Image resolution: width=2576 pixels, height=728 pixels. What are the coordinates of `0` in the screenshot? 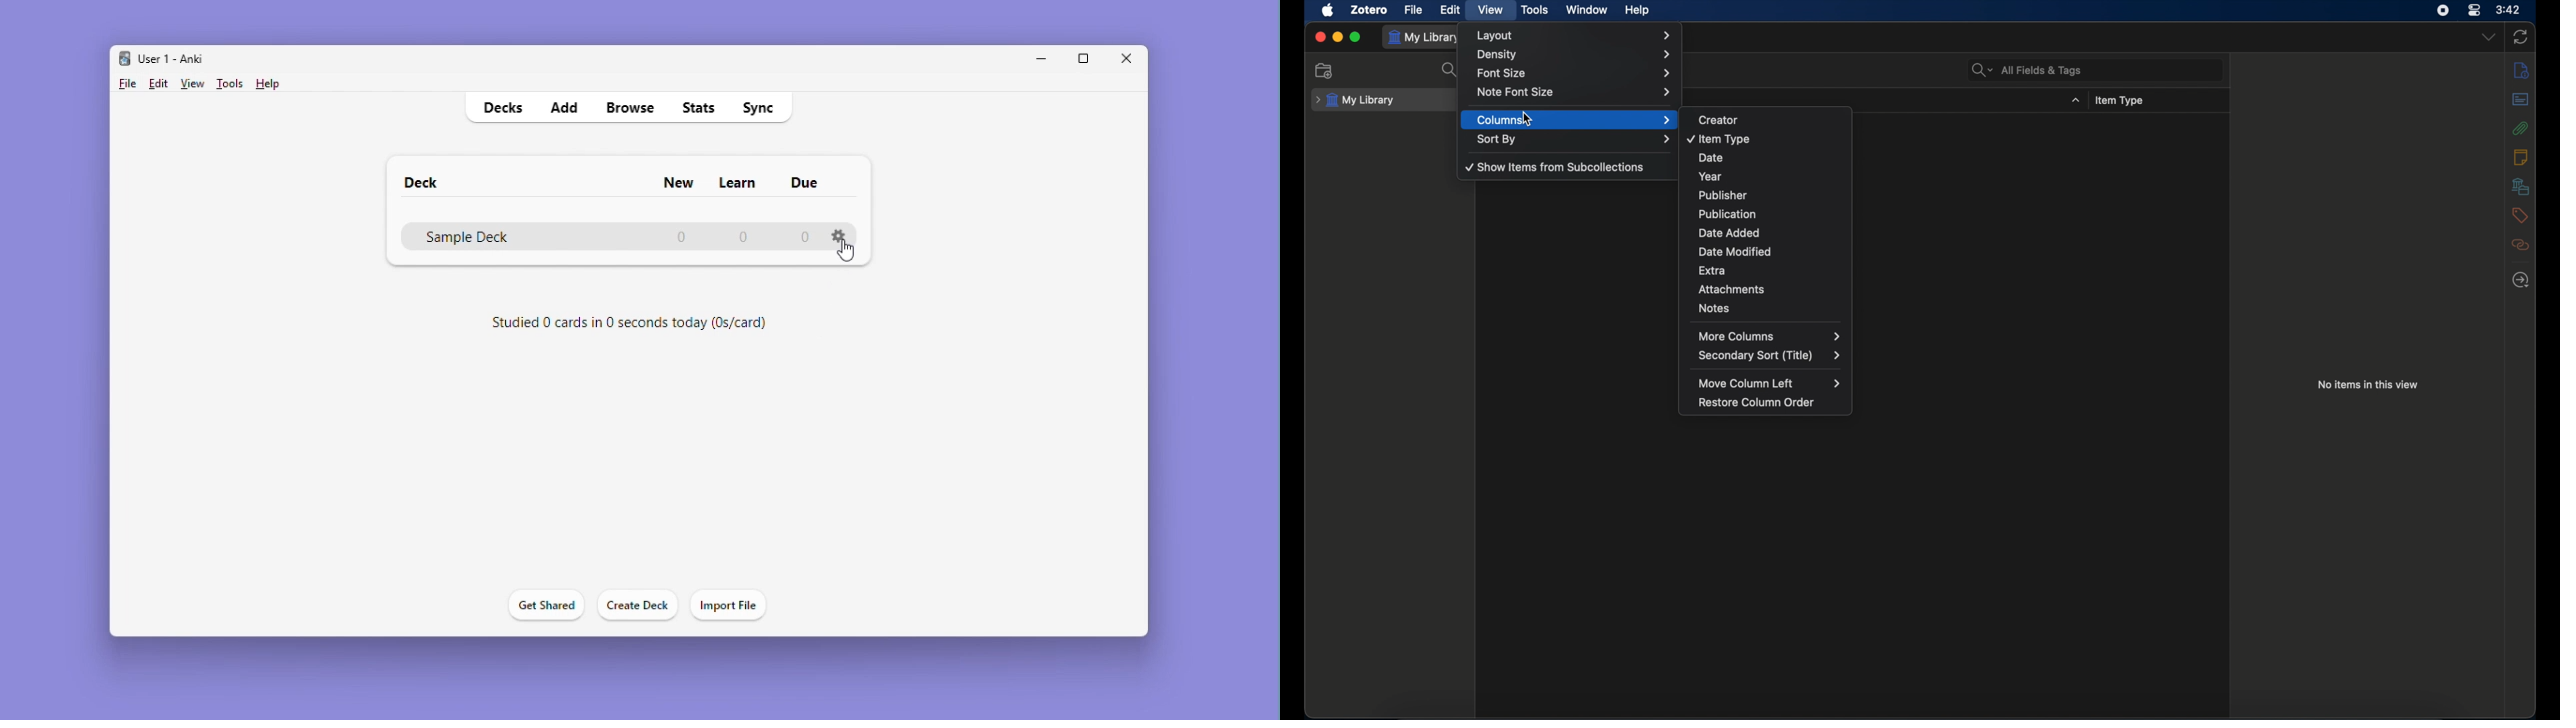 It's located at (806, 236).